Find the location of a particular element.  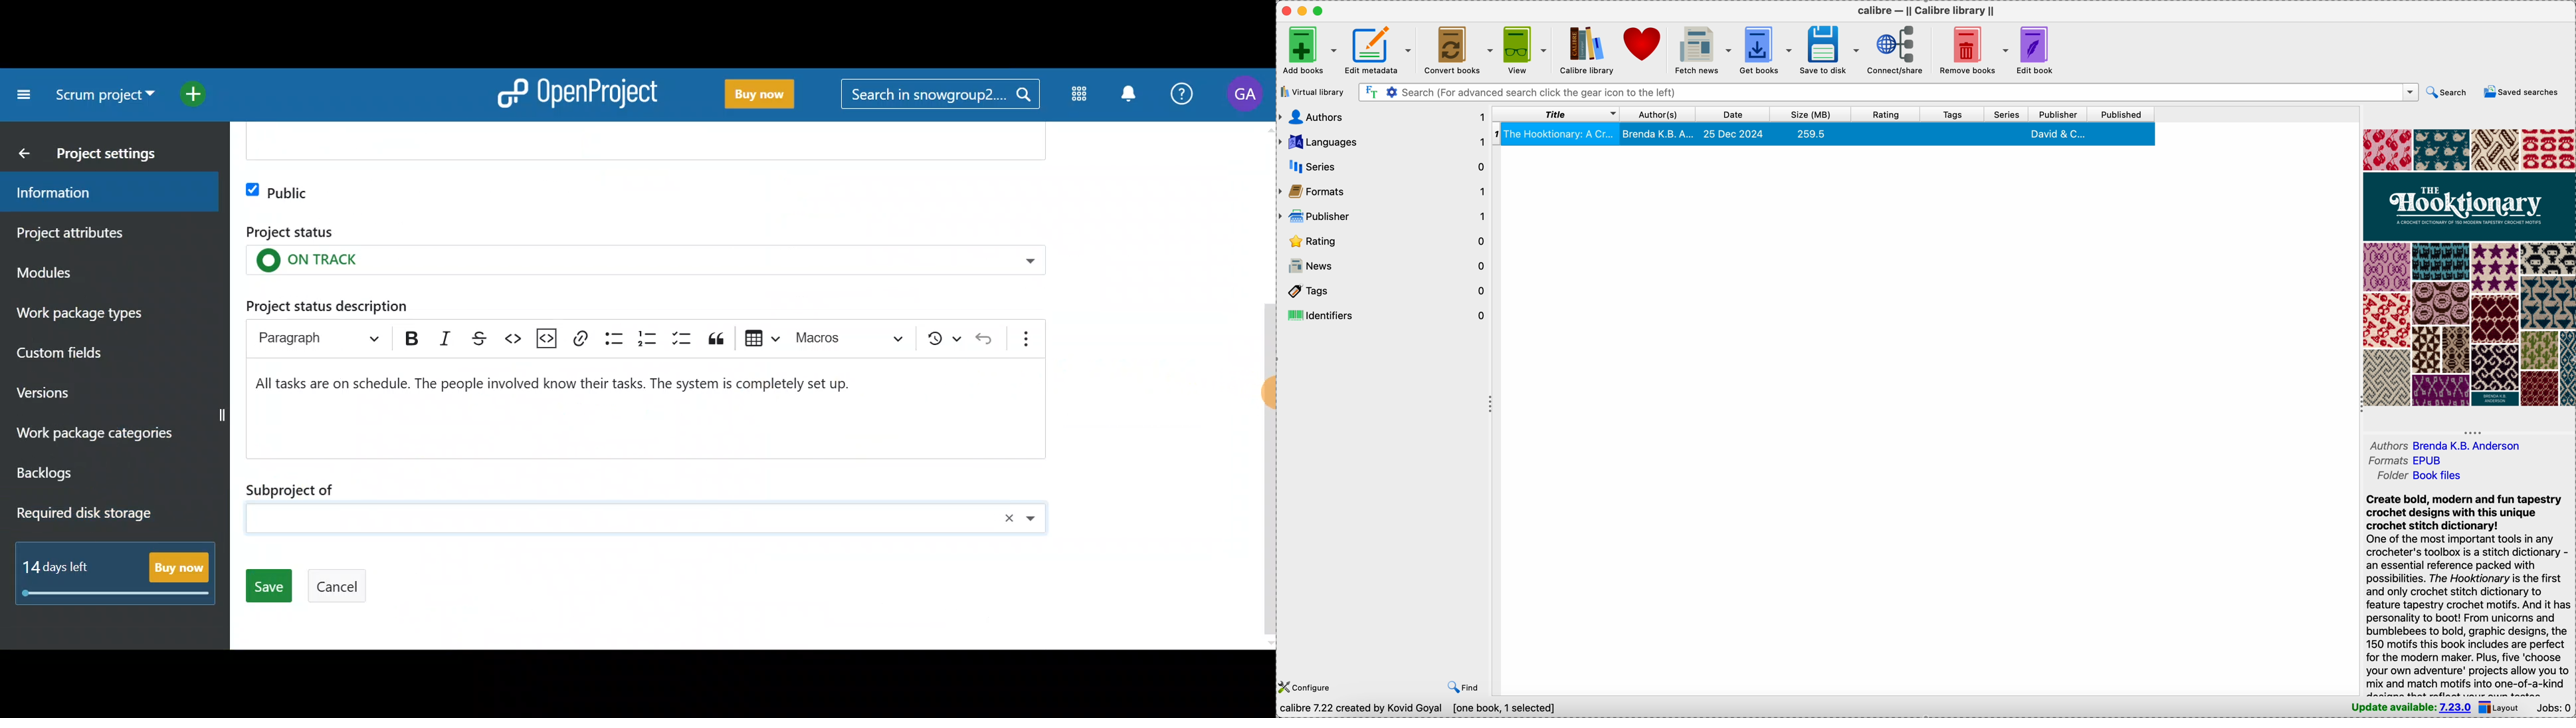

saved searches is located at coordinates (2524, 91).